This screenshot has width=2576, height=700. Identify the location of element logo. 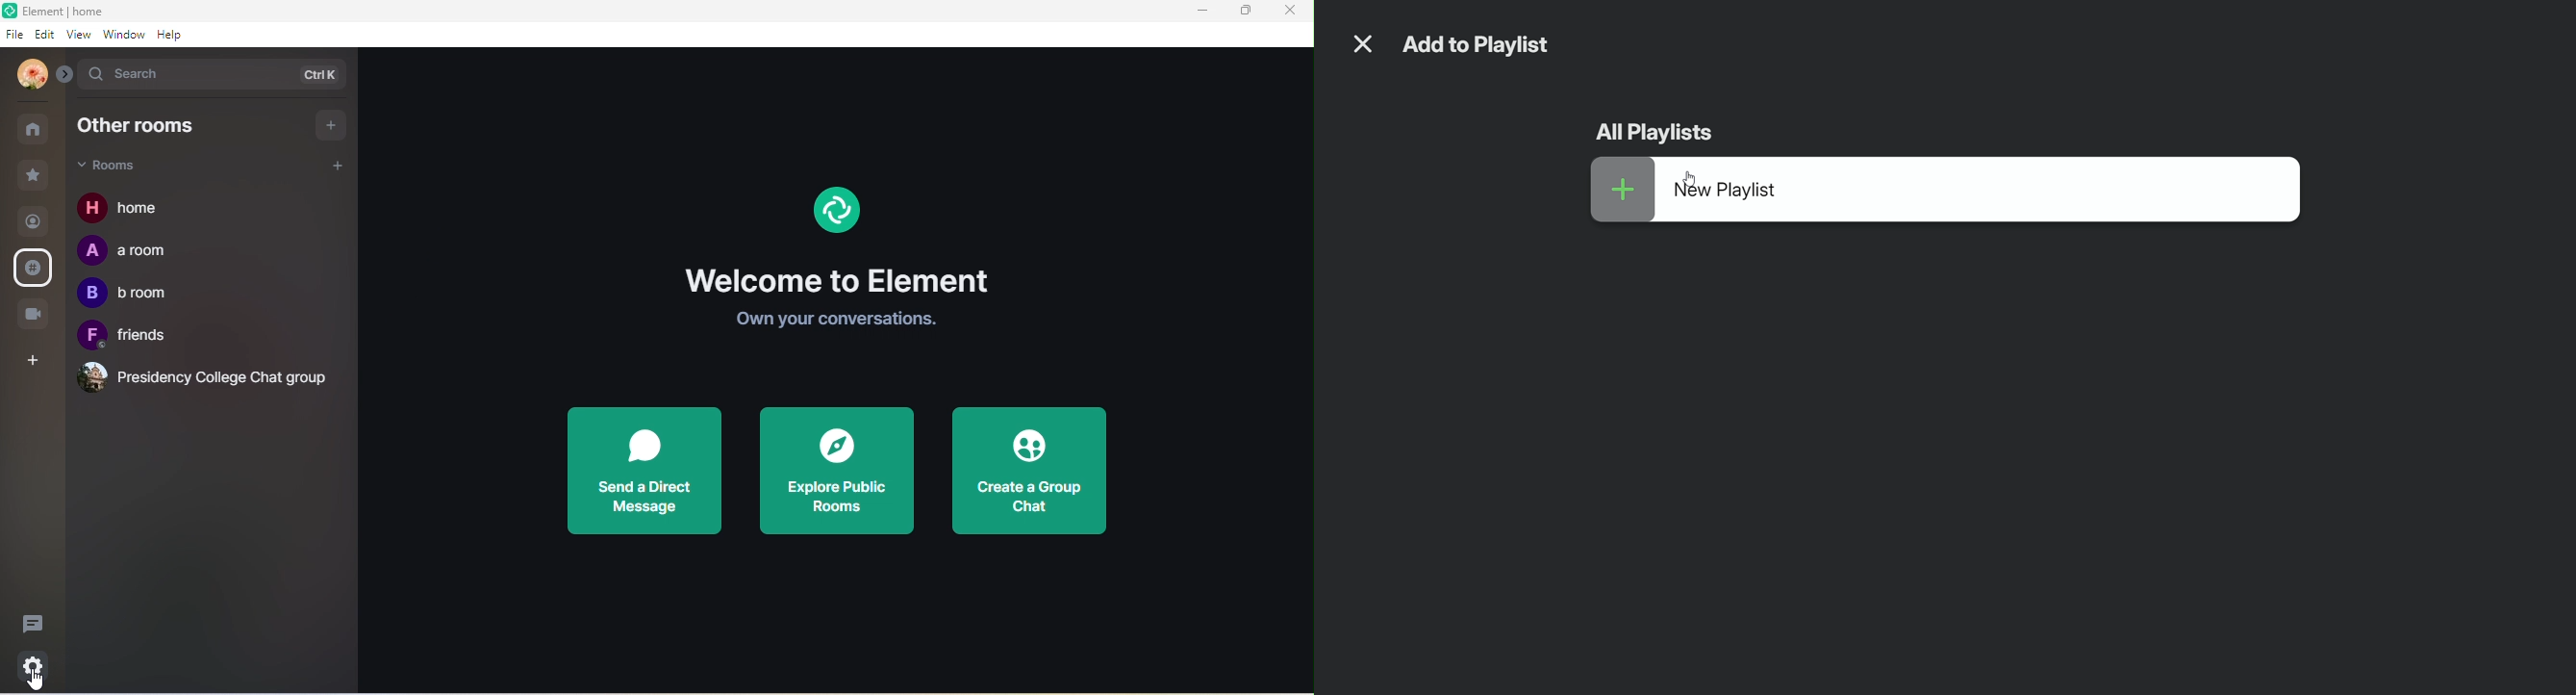
(837, 216).